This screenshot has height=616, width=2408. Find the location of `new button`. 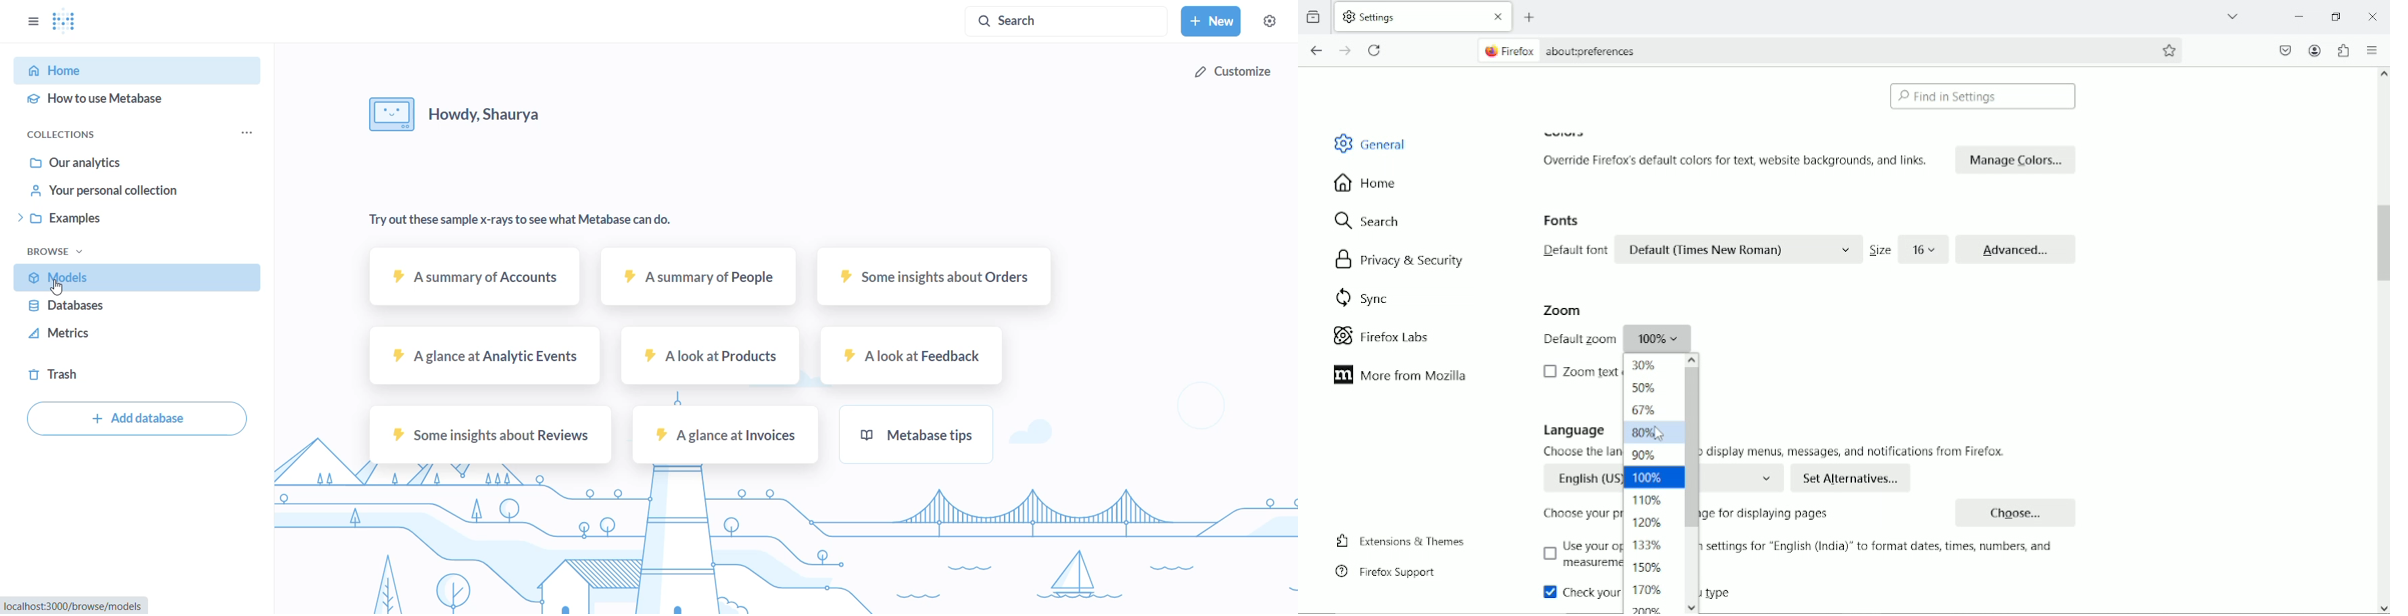

new button is located at coordinates (1210, 20).